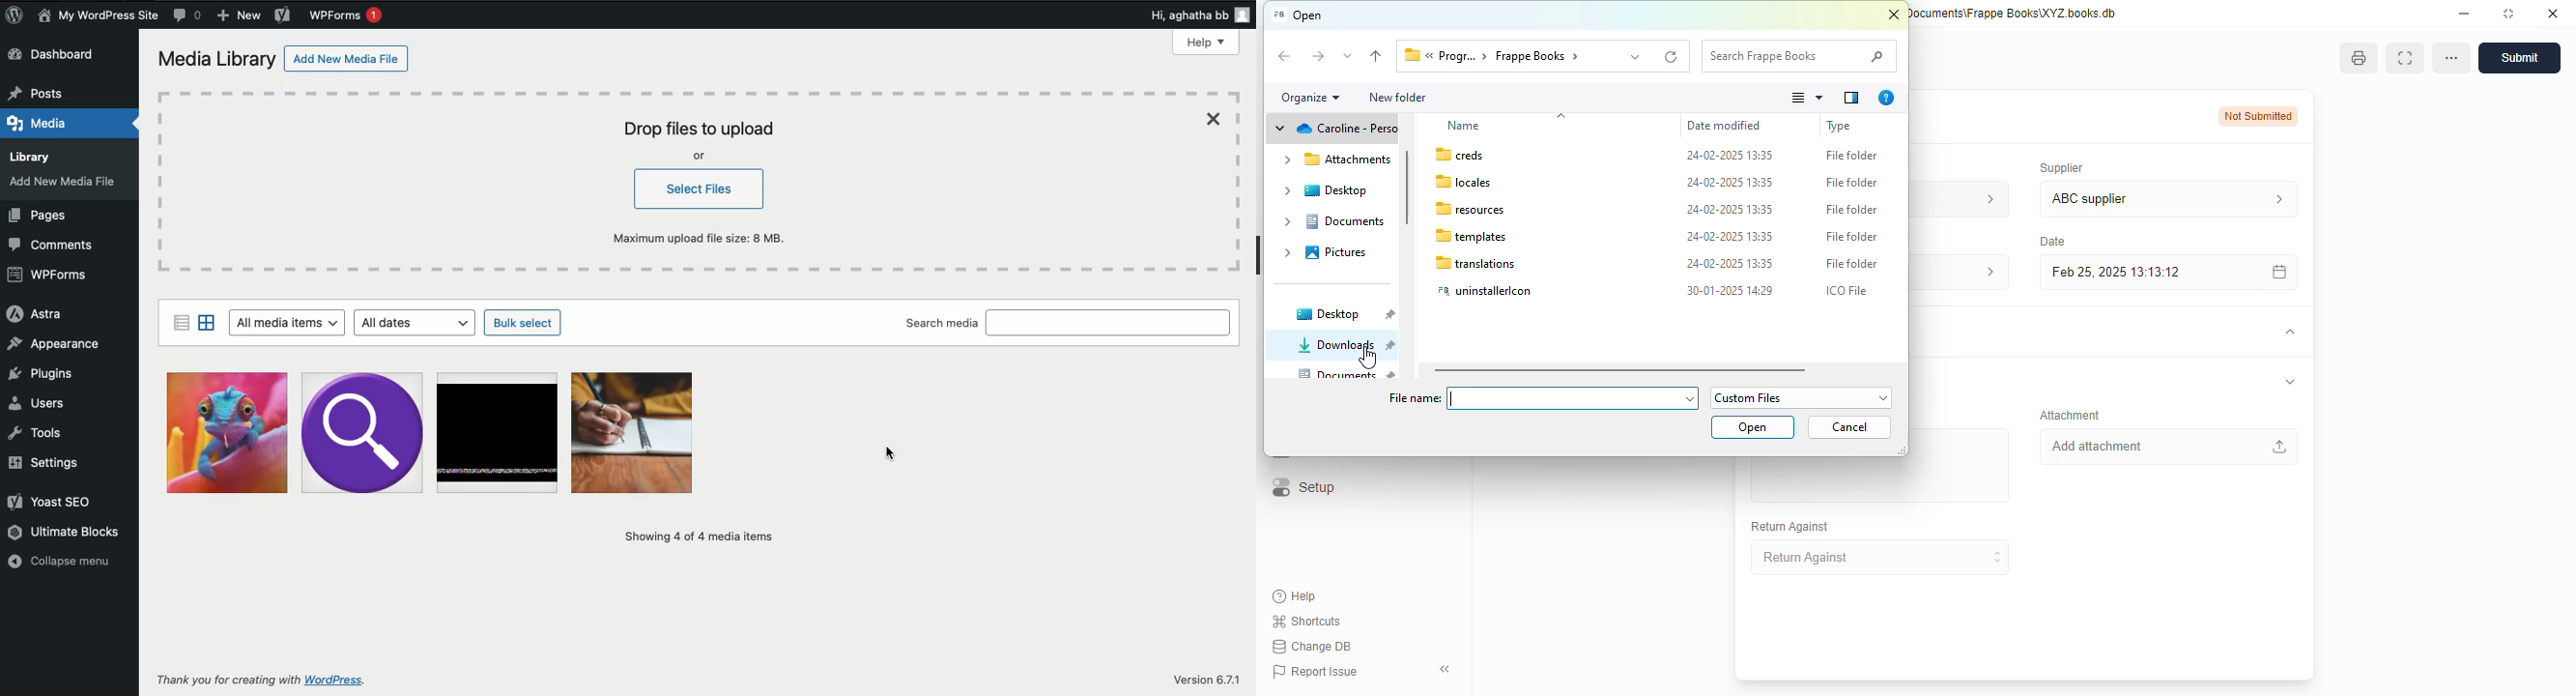 The image size is (2576, 700). Describe the element at coordinates (1111, 323) in the screenshot. I see `Search` at that location.